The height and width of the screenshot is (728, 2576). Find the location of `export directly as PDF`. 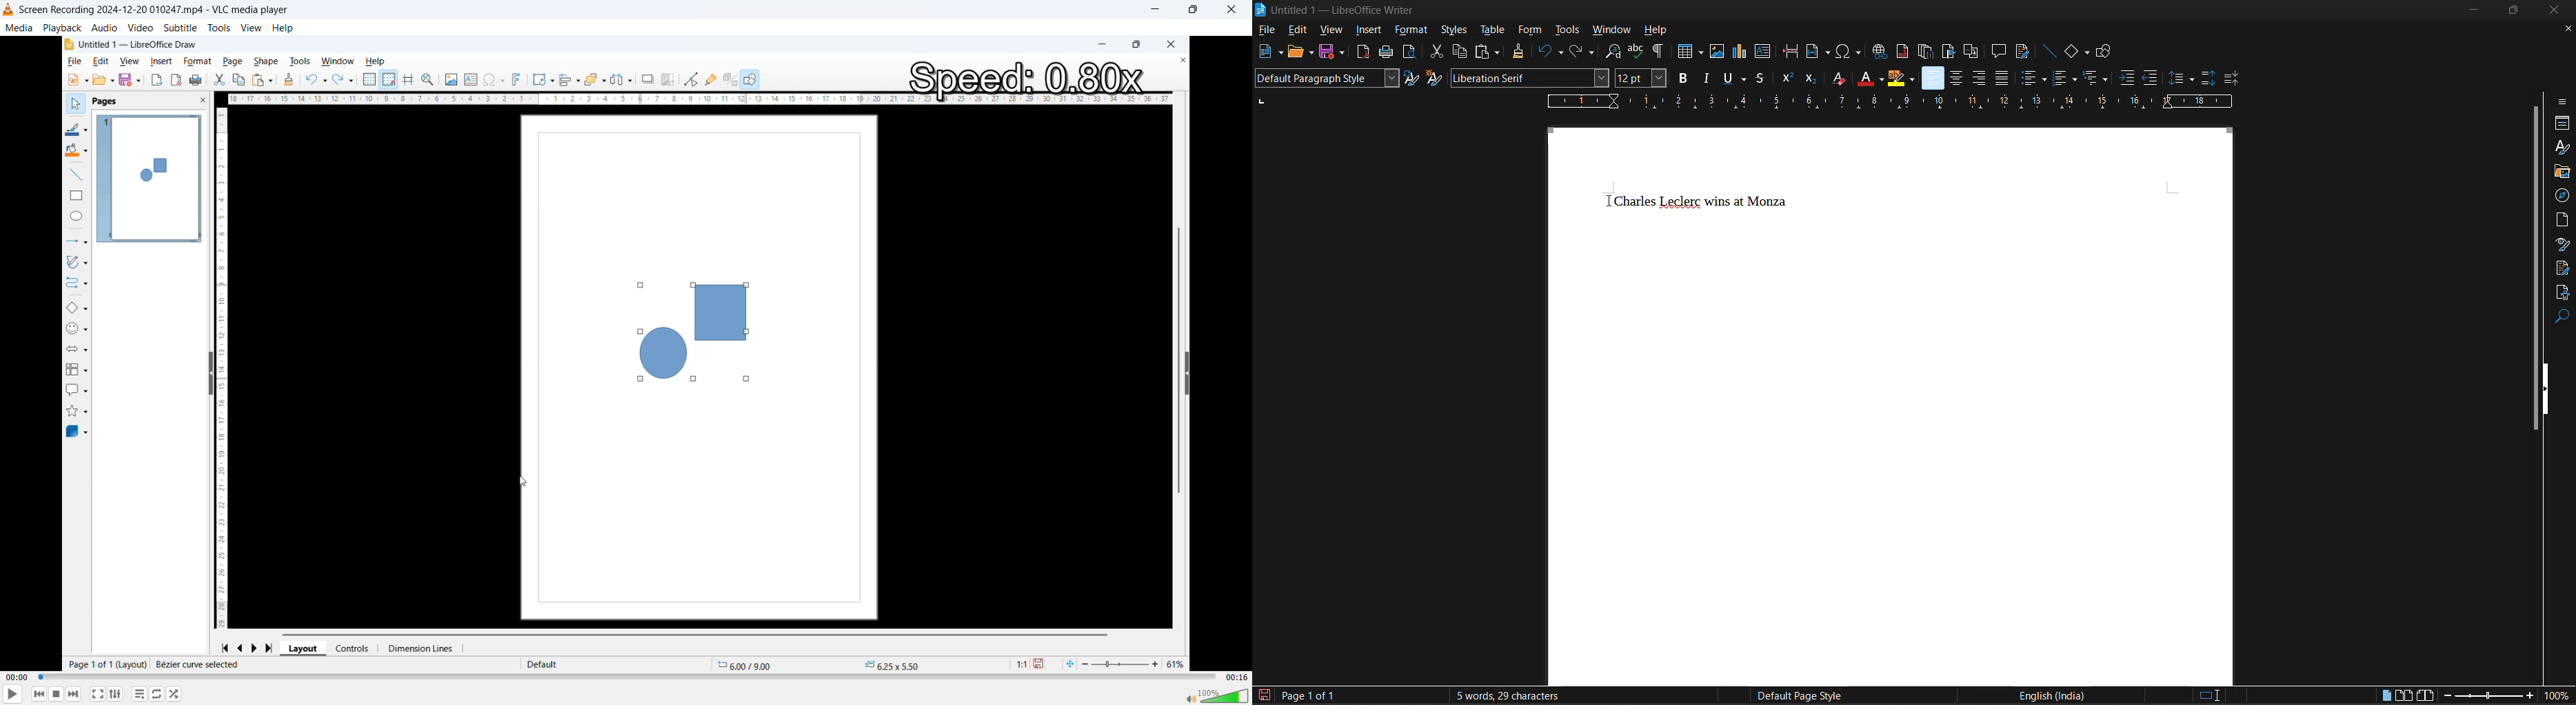

export directly as PDF is located at coordinates (1365, 52).